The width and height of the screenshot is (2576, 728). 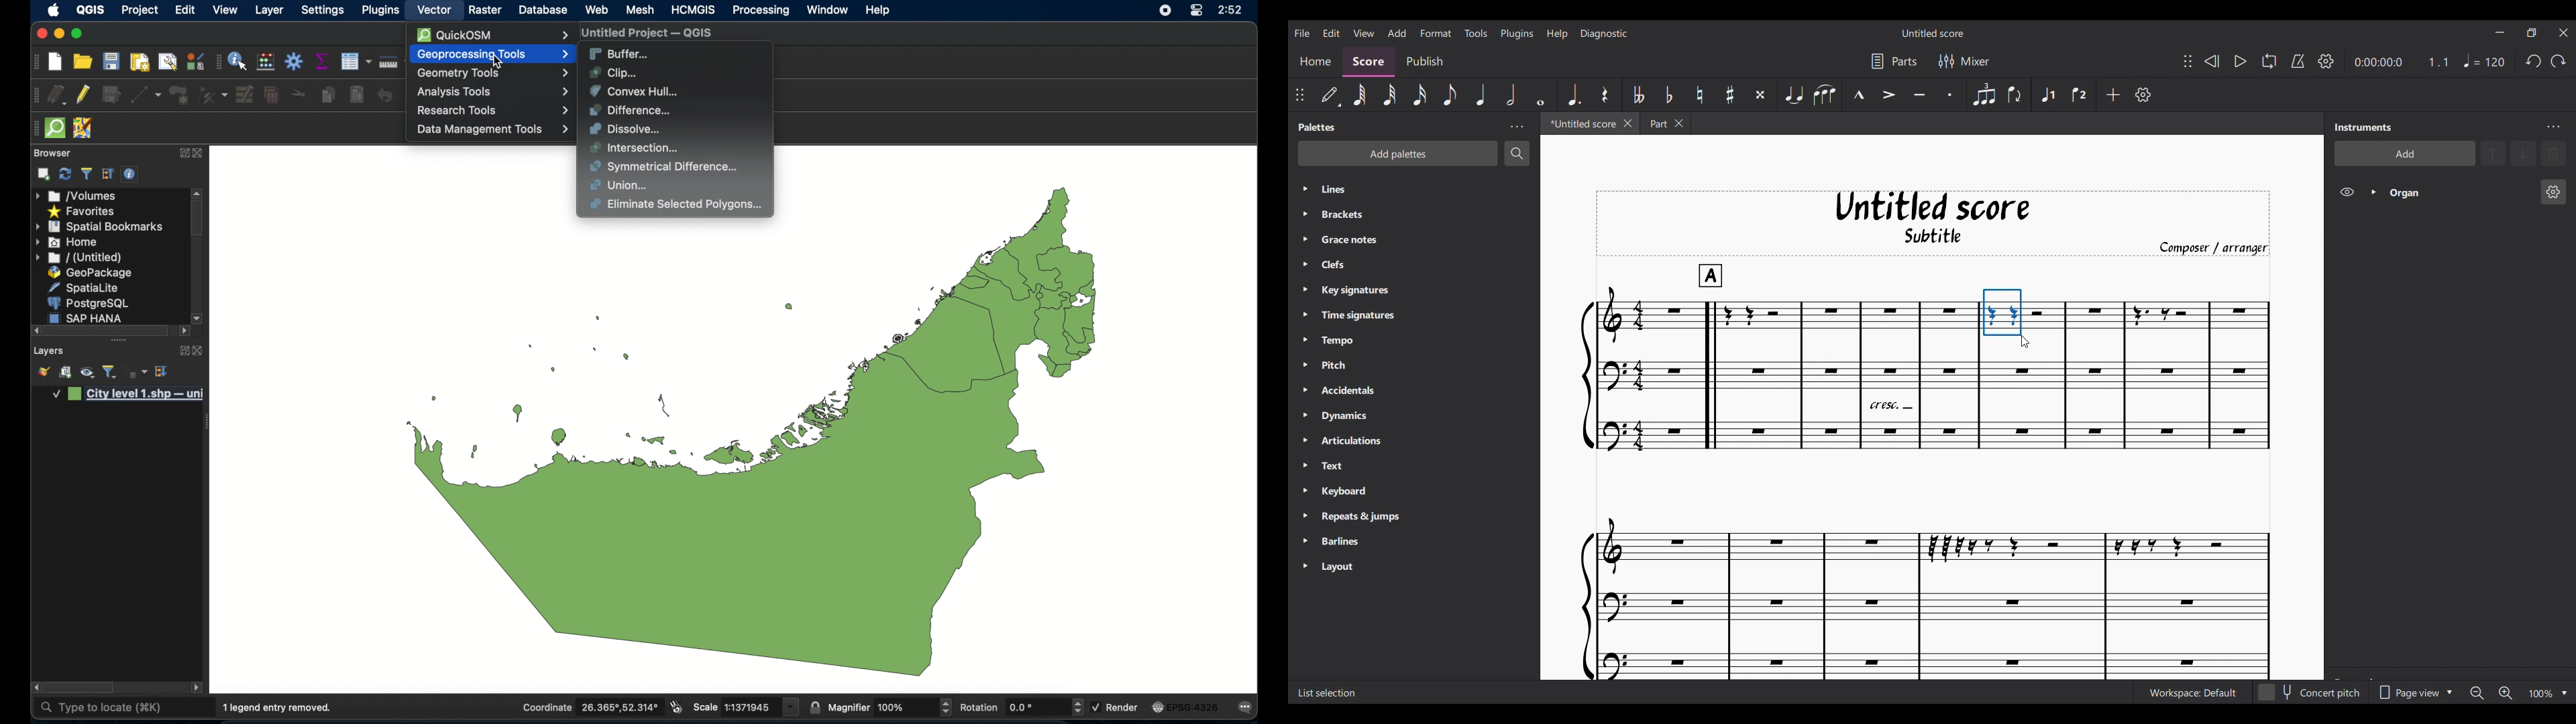 What do you see at coordinates (1761, 94) in the screenshot?
I see `Toggle double sharp` at bounding box center [1761, 94].